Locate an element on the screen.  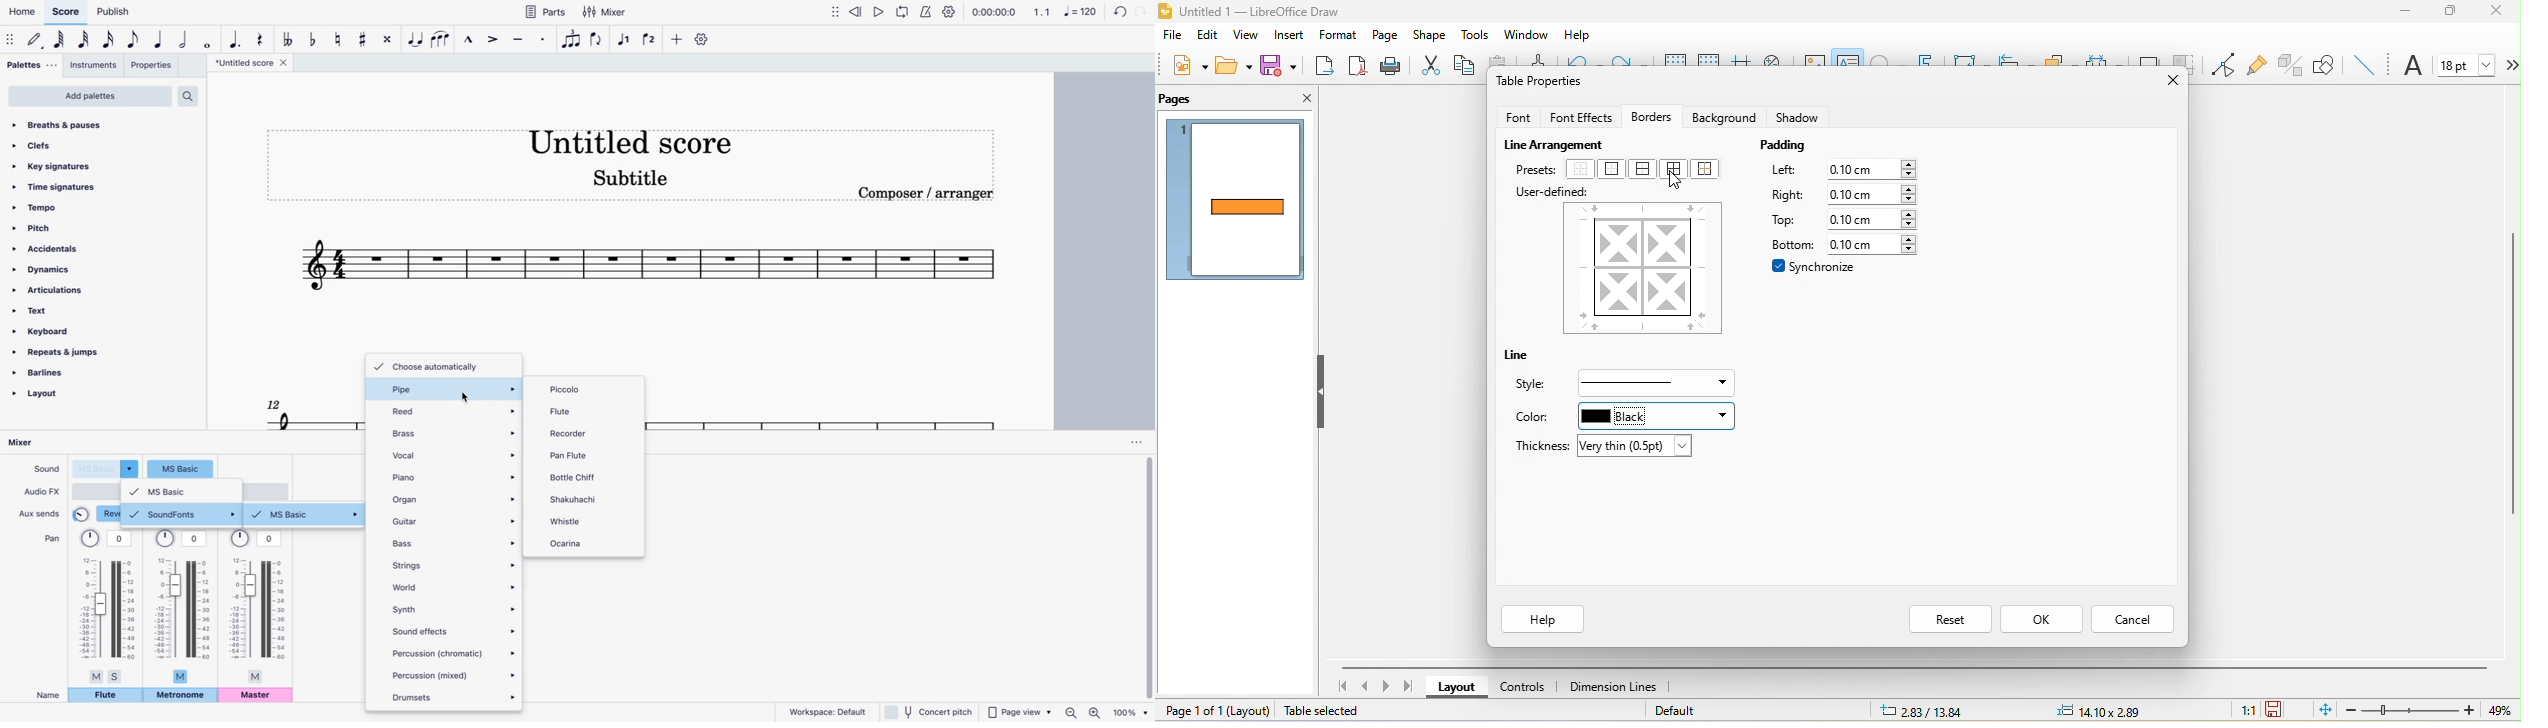
default is located at coordinates (1697, 710).